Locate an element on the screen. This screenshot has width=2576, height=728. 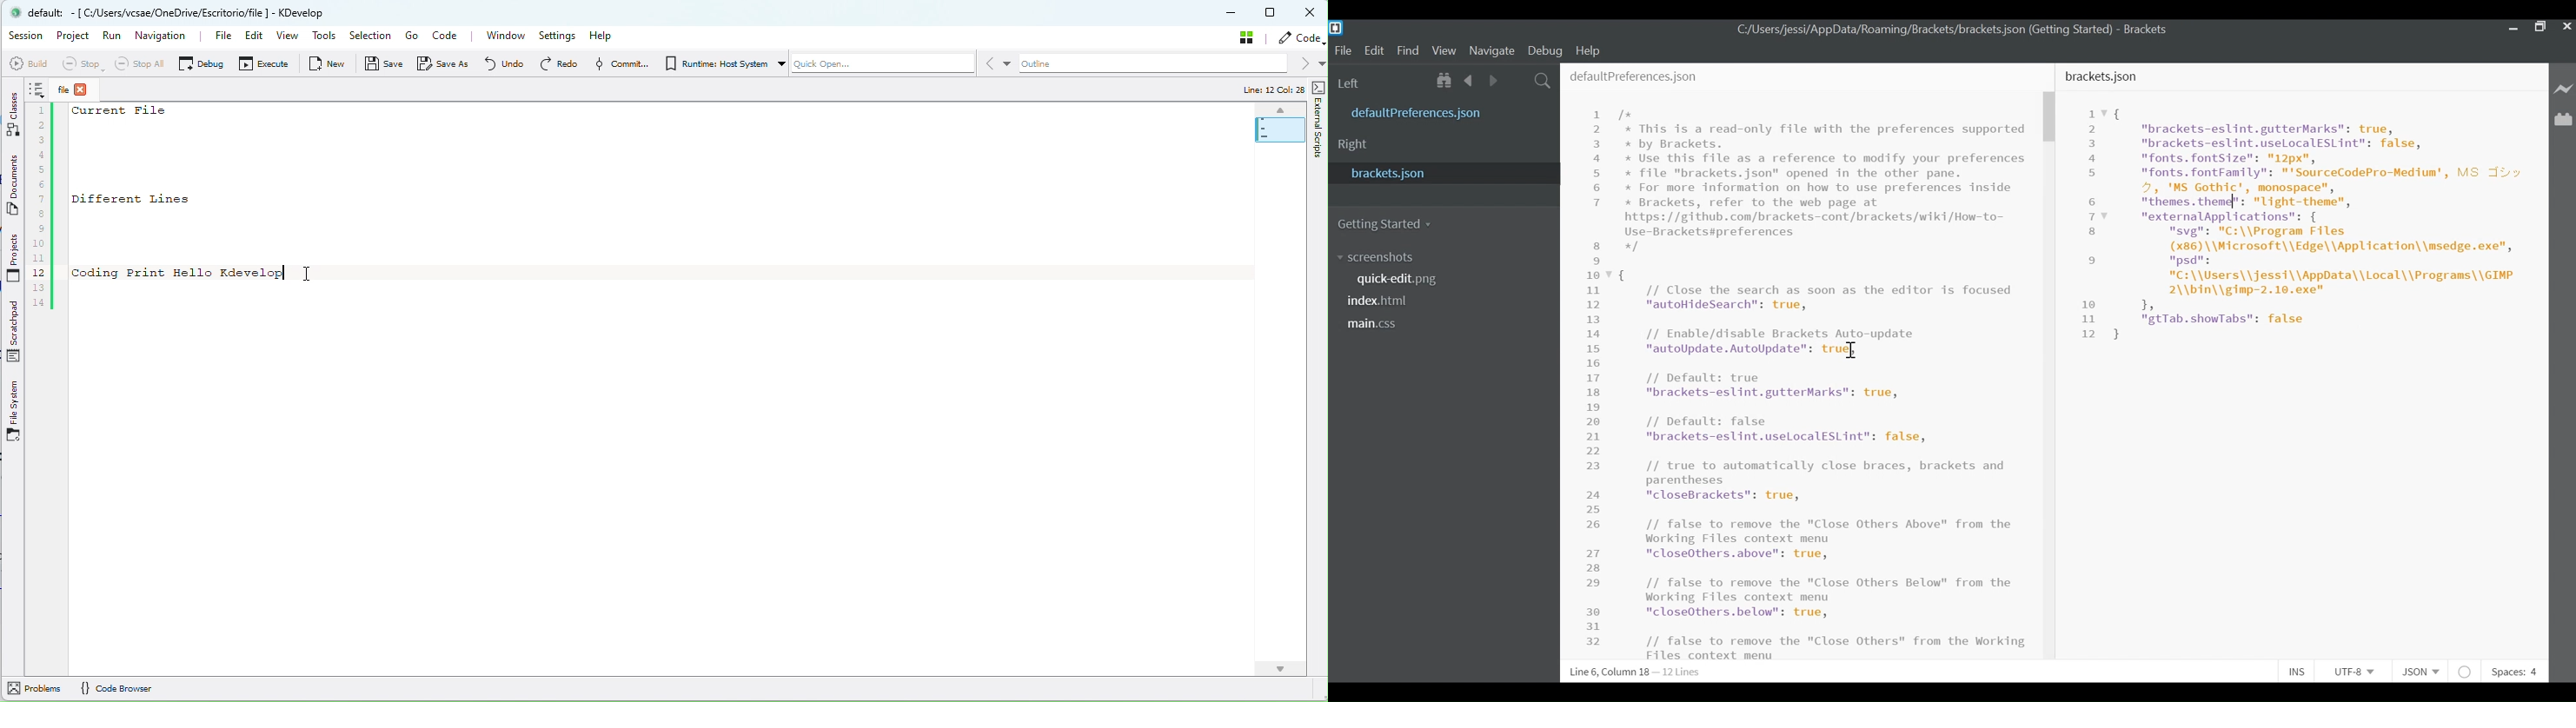
Navigate back is located at coordinates (1470, 80).